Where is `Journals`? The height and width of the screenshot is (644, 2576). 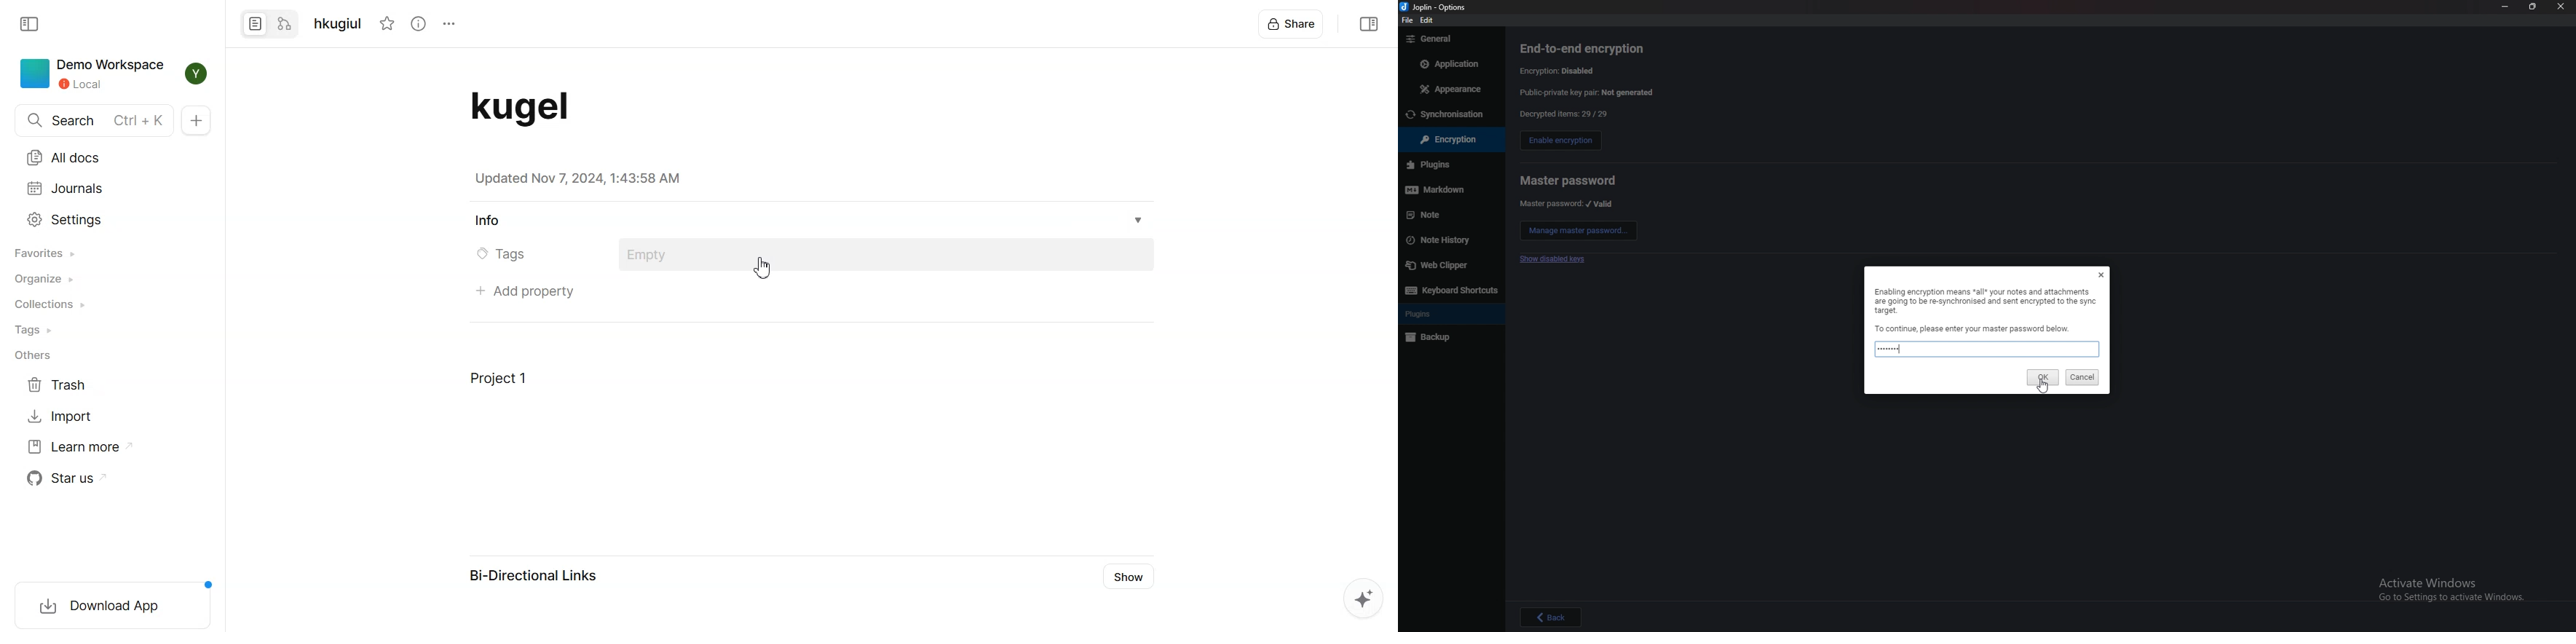 Journals is located at coordinates (67, 189).